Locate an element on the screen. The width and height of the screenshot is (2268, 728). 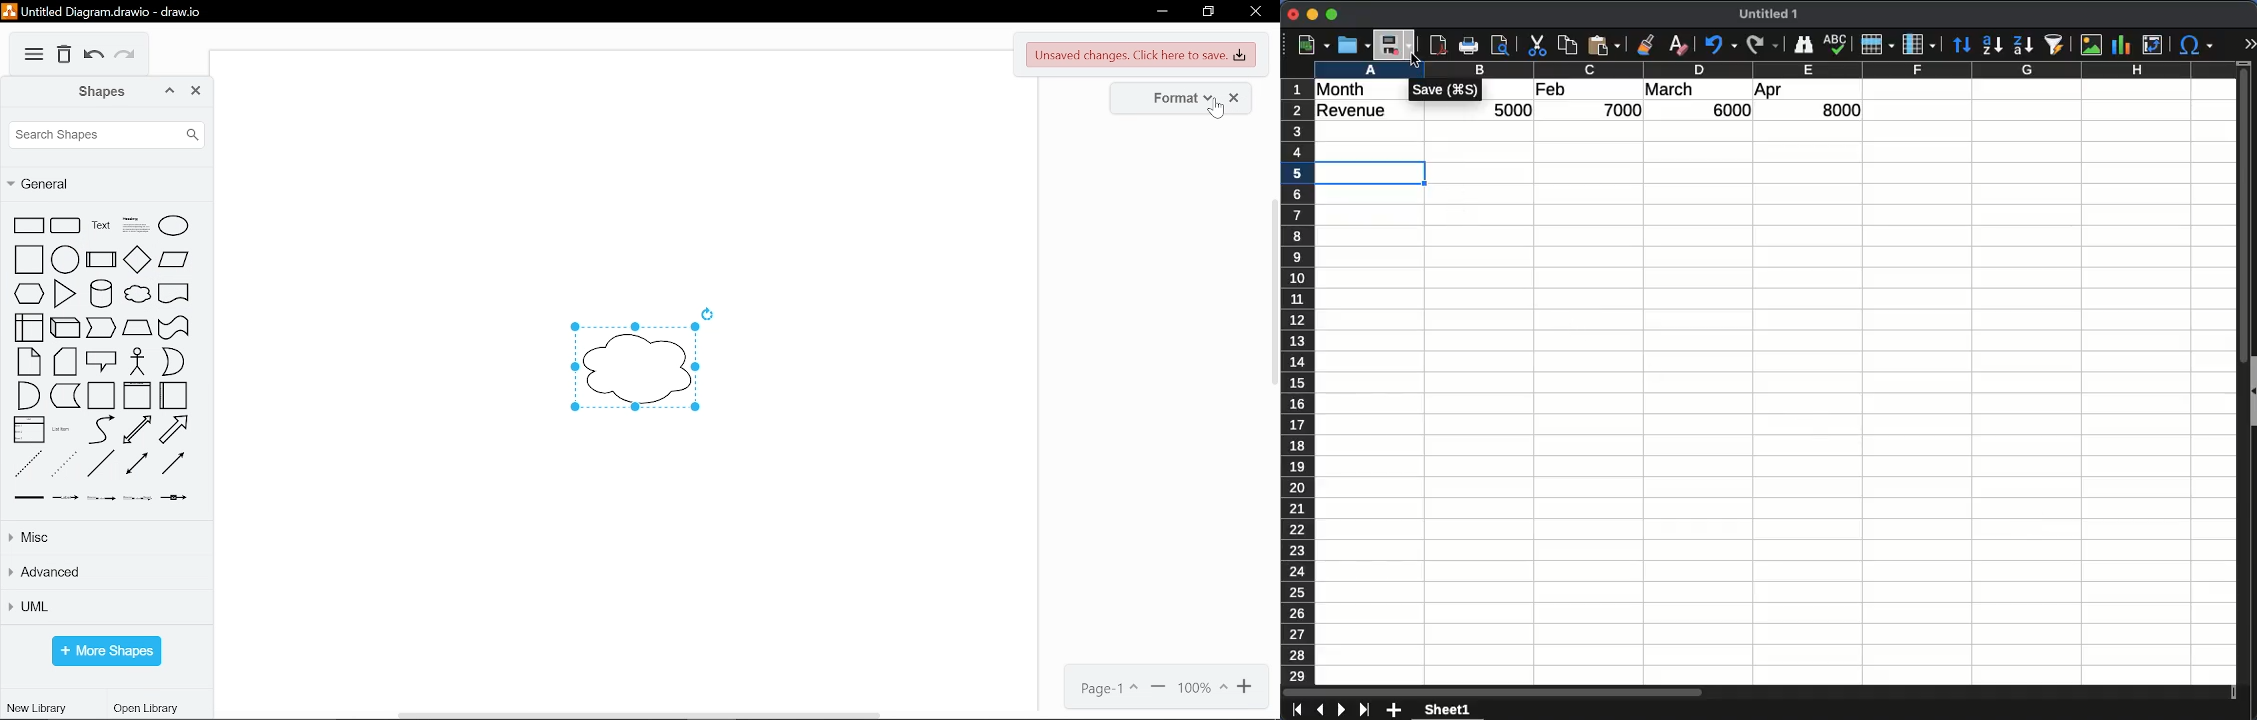
rectangle is located at coordinates (30, 227).